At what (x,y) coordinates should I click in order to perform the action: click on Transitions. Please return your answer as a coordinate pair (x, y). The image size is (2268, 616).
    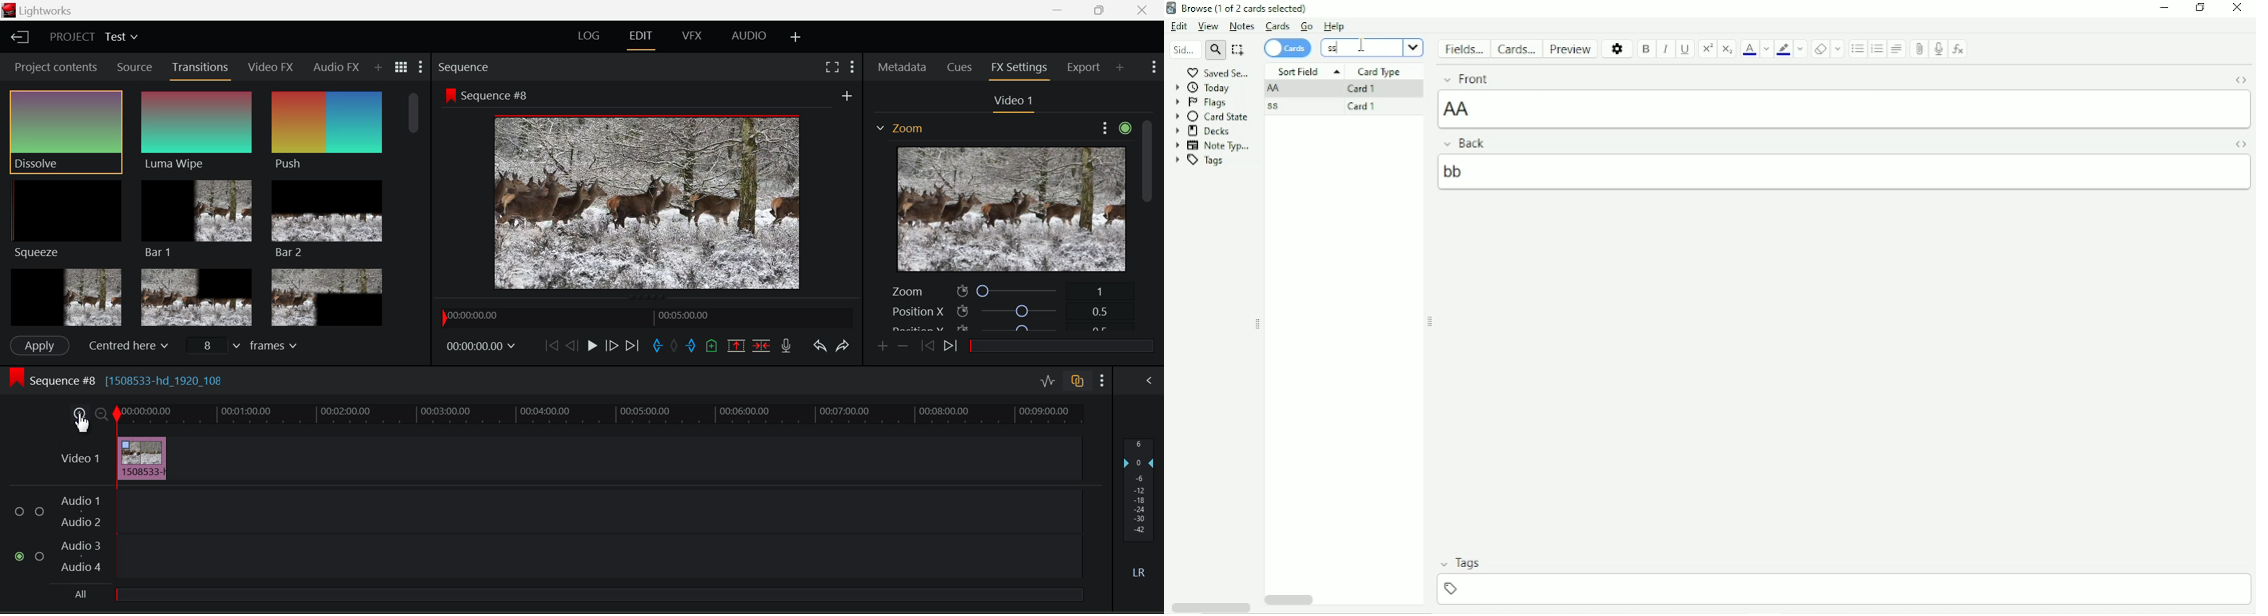
    Looking at the image, I should click on (203, 69).